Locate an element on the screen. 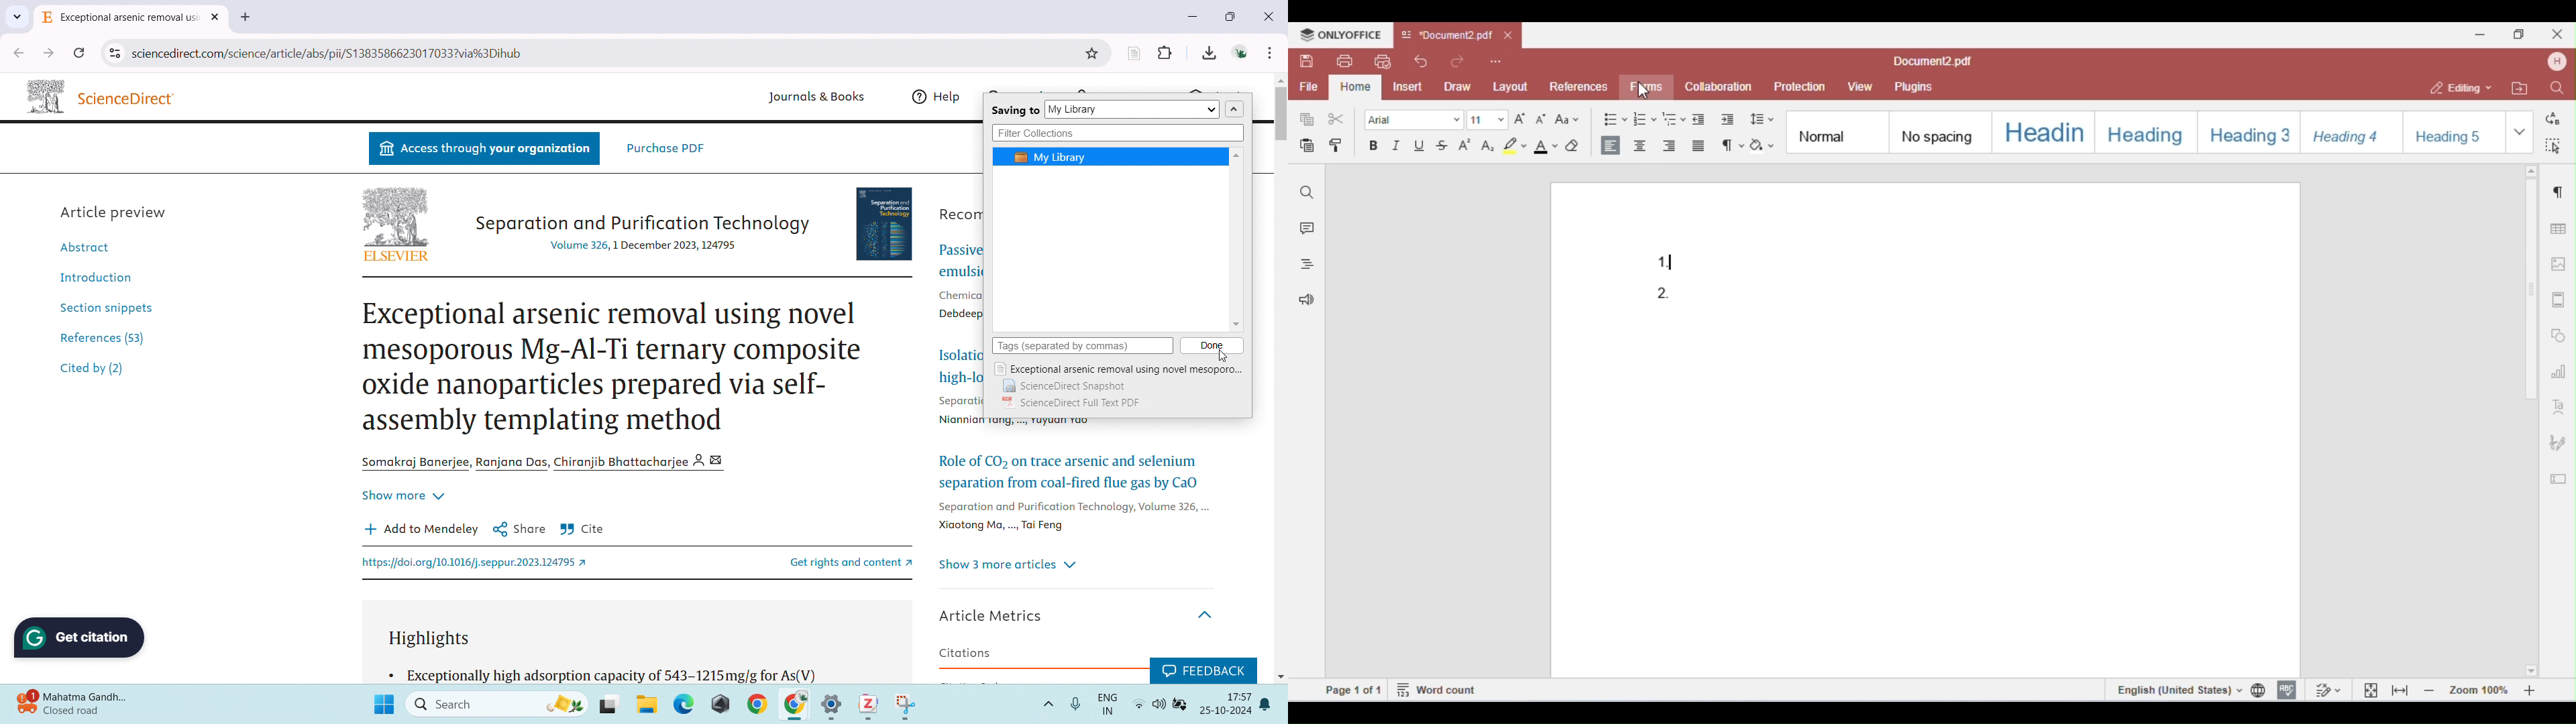  scroll down is located at coordinates (1280, 675).